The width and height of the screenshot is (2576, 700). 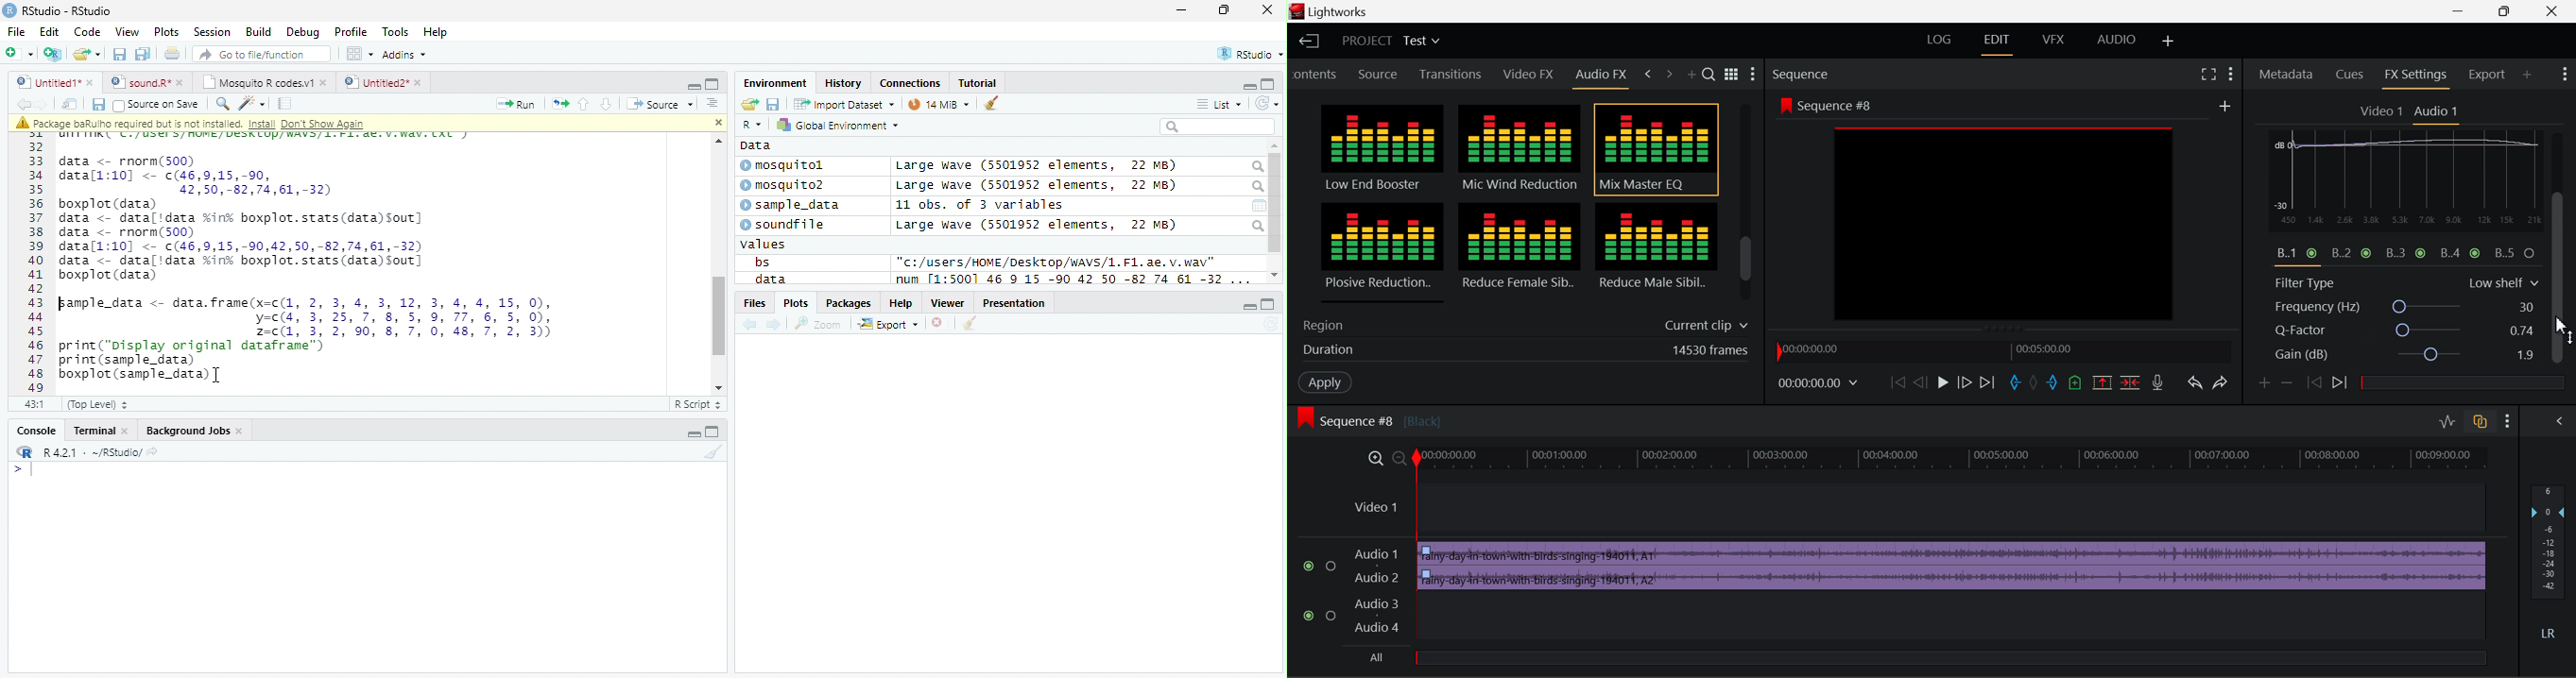 What do you see at coordinates (783, 225) in the screenshot?
I see `soundfile` at bounding box center [783, 225].